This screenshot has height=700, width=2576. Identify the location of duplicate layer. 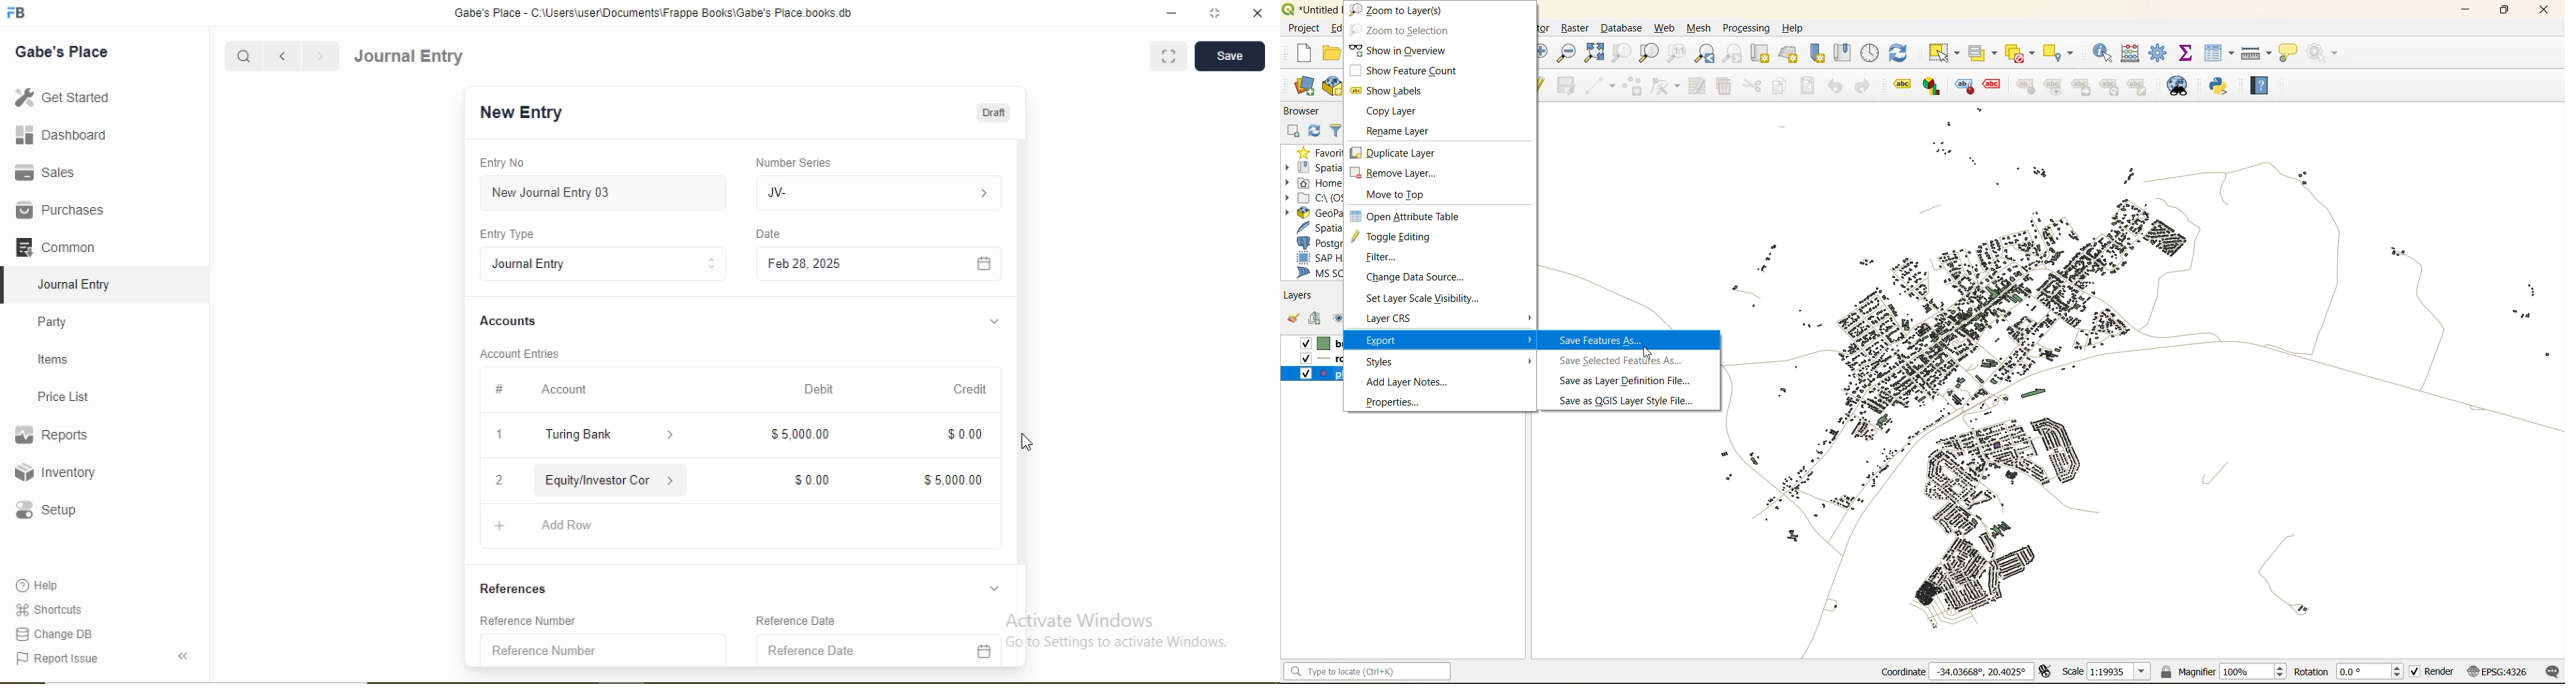
(1397, 153).